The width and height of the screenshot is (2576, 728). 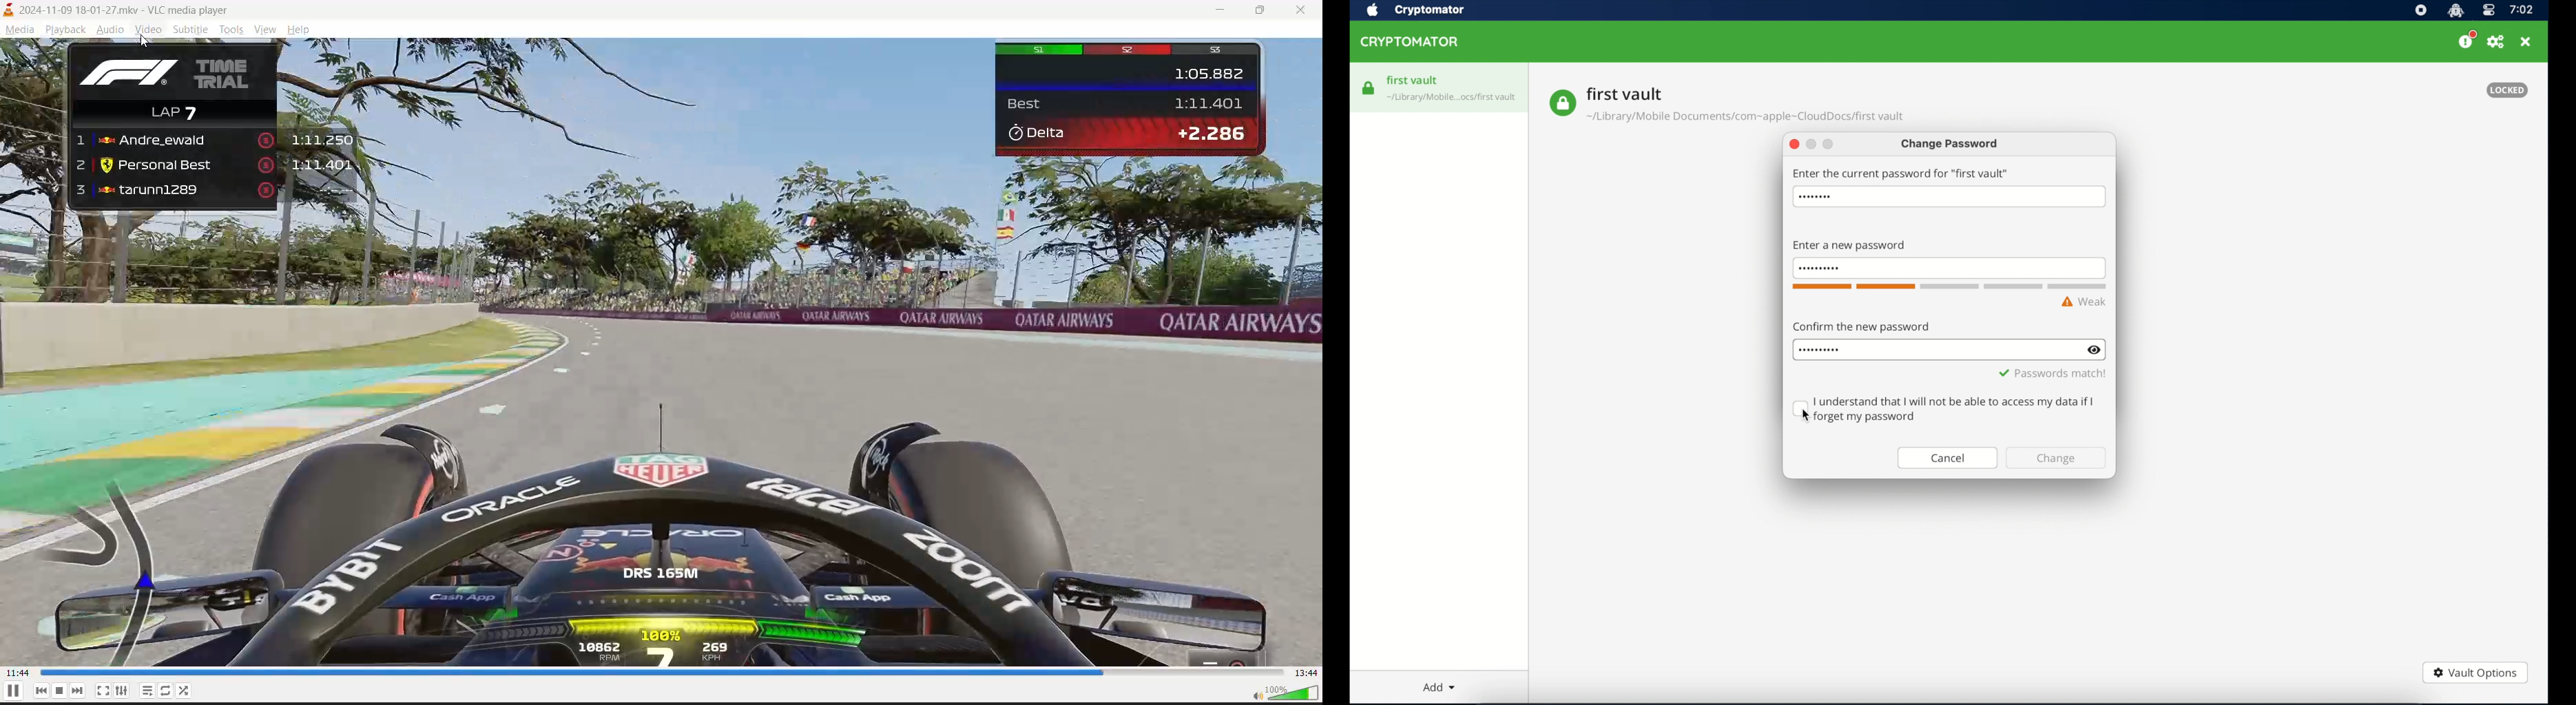 I want to click on next, so click(x=78, y=688).